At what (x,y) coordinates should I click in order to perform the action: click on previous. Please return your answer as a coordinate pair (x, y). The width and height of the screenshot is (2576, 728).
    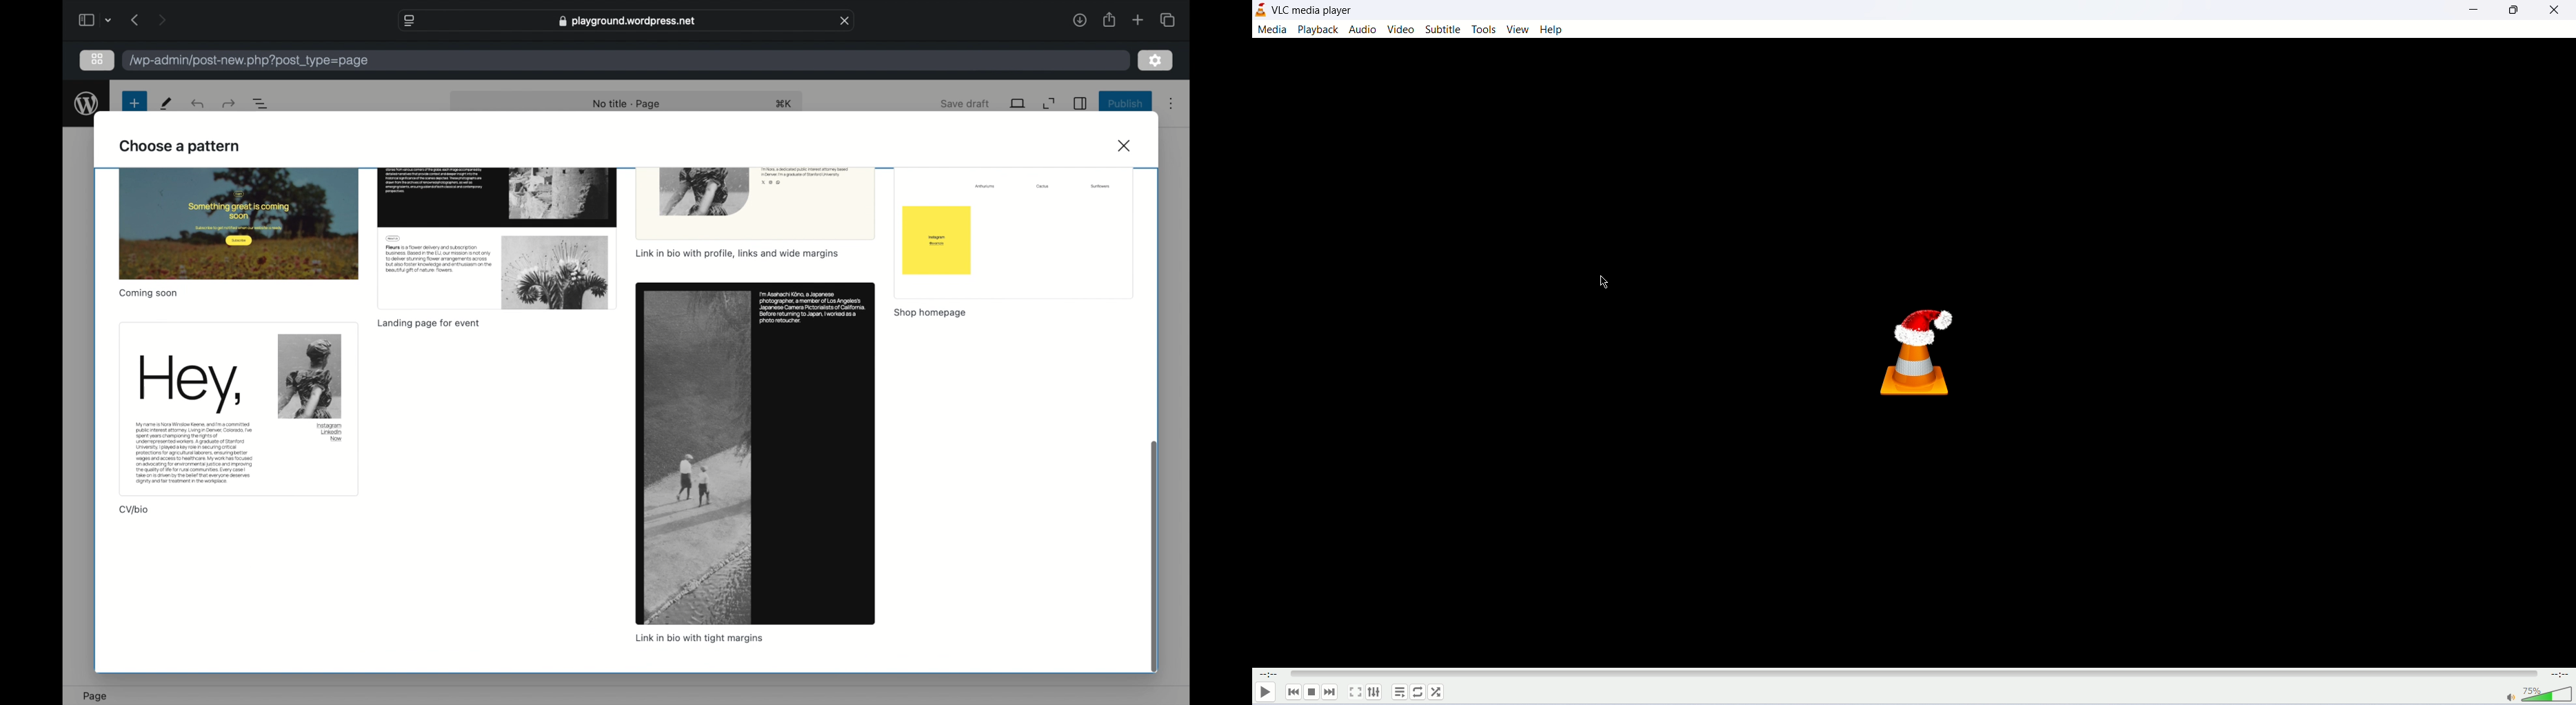
    Looking at the image, I should click on (1294, 692).